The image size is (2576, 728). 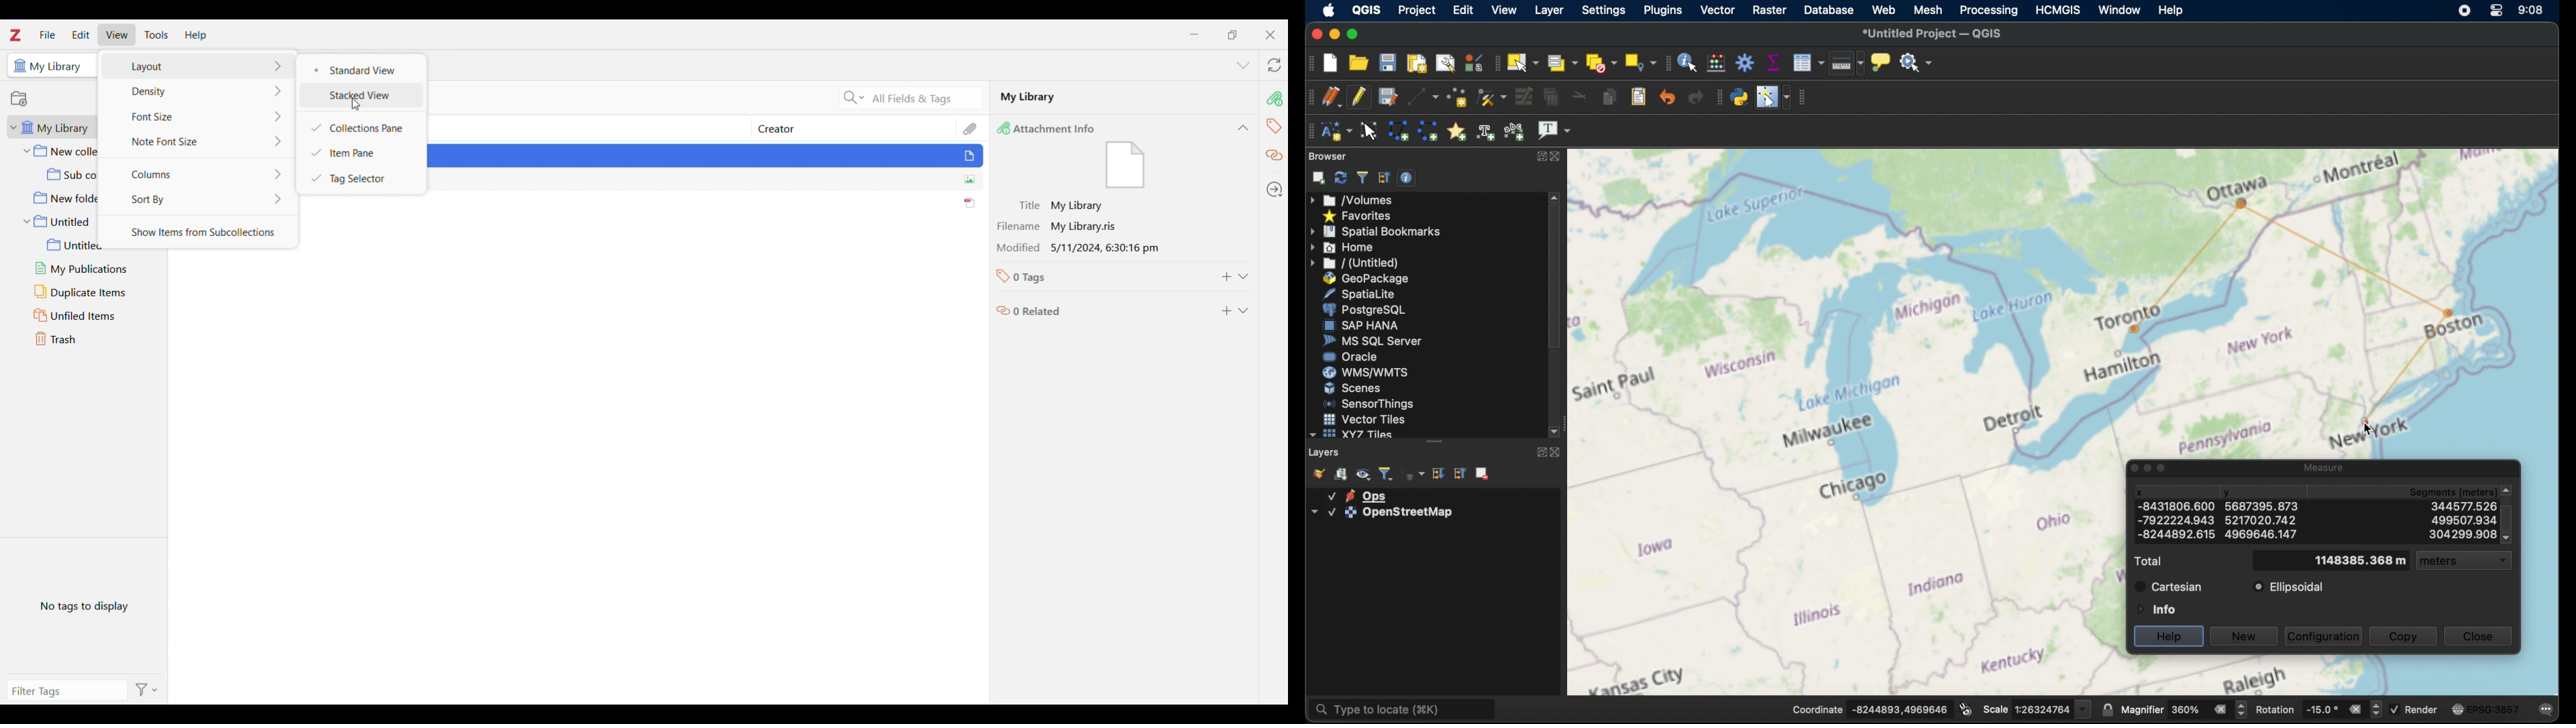 I want to click on List all tabs, so click(x=1243, y=65).